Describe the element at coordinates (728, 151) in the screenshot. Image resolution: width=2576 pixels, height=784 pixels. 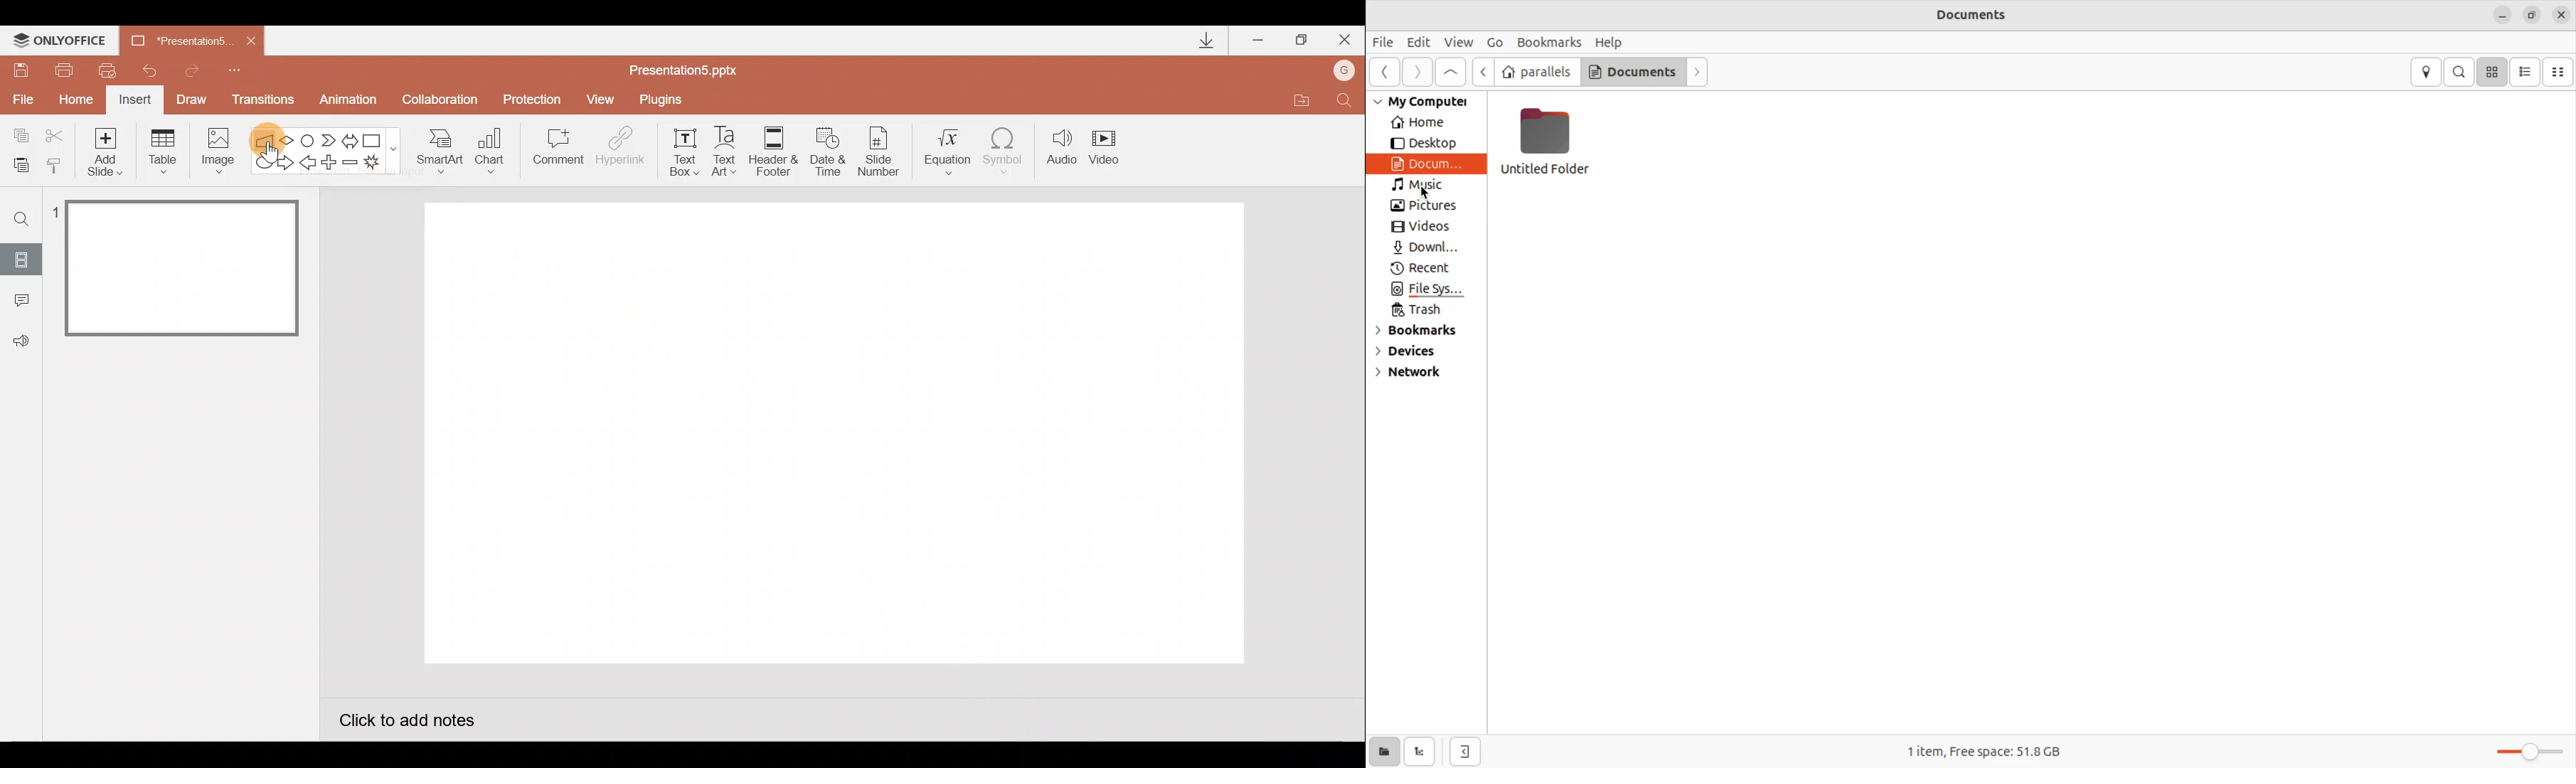
I see `Text Art` at that location.